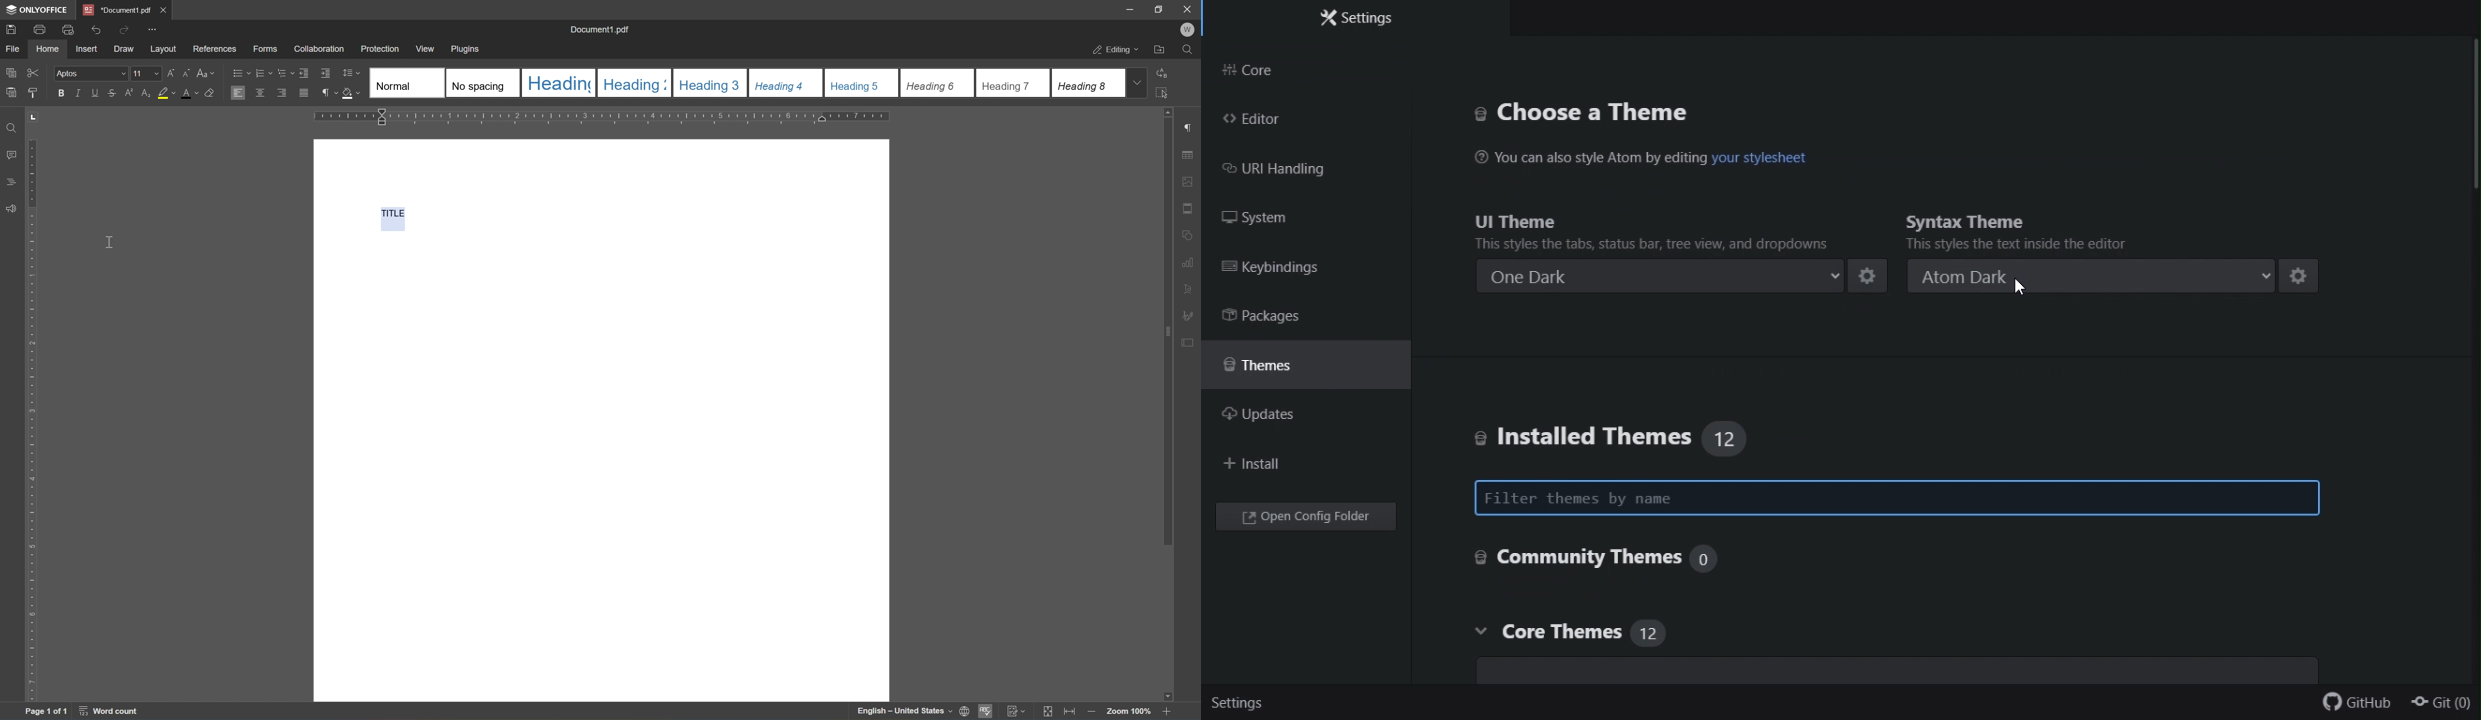 This screenshot has width=2492, height=728. Describe the element at coordinates (747, 83) in the screenshot. I see `Type of headings` at that location.